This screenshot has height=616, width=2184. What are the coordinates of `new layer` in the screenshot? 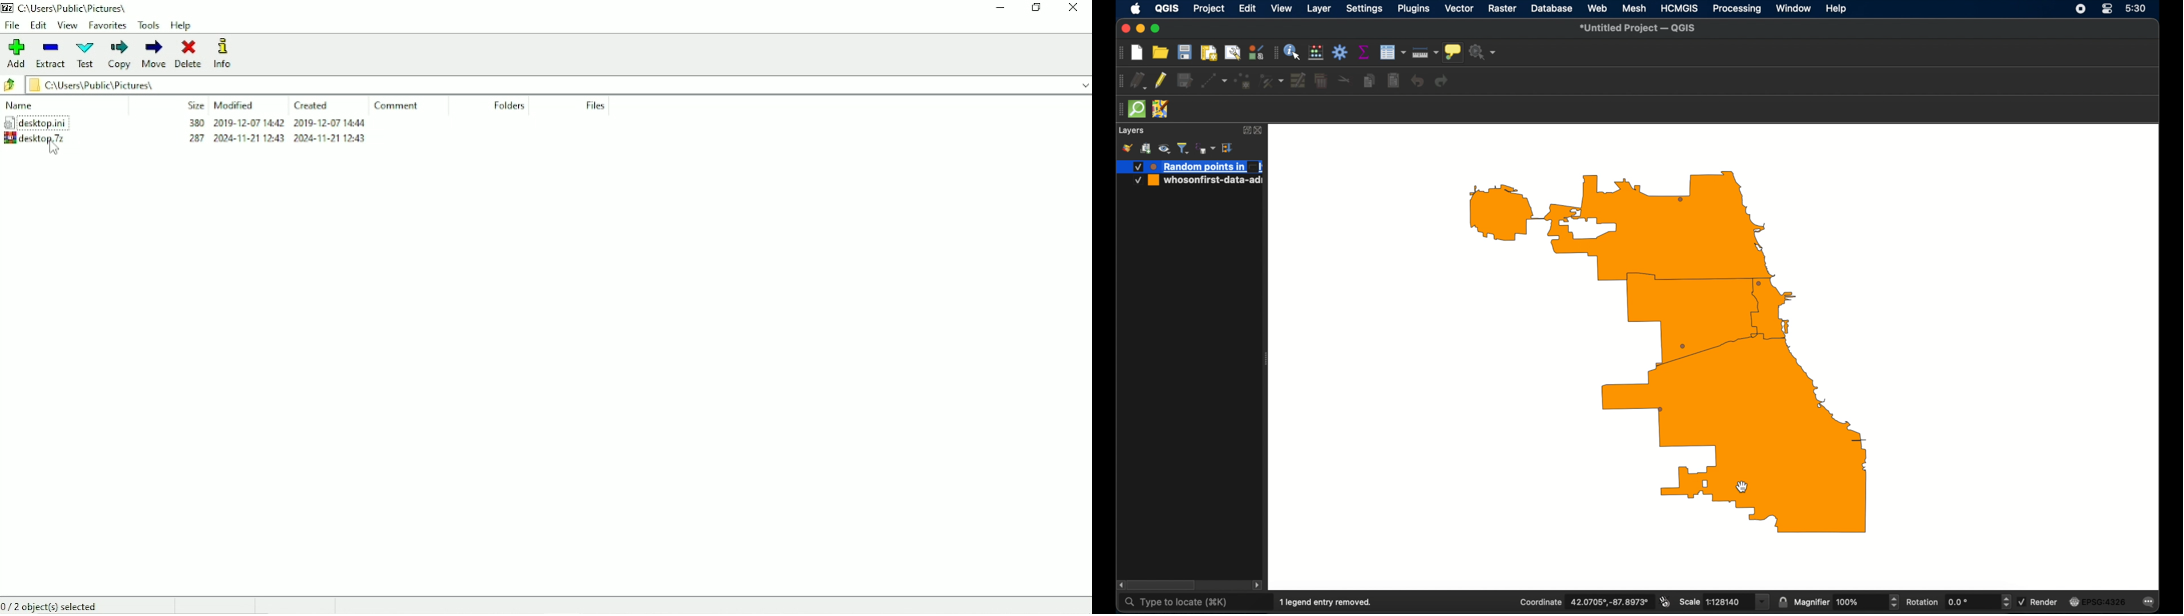 It's located at (1191, 167).